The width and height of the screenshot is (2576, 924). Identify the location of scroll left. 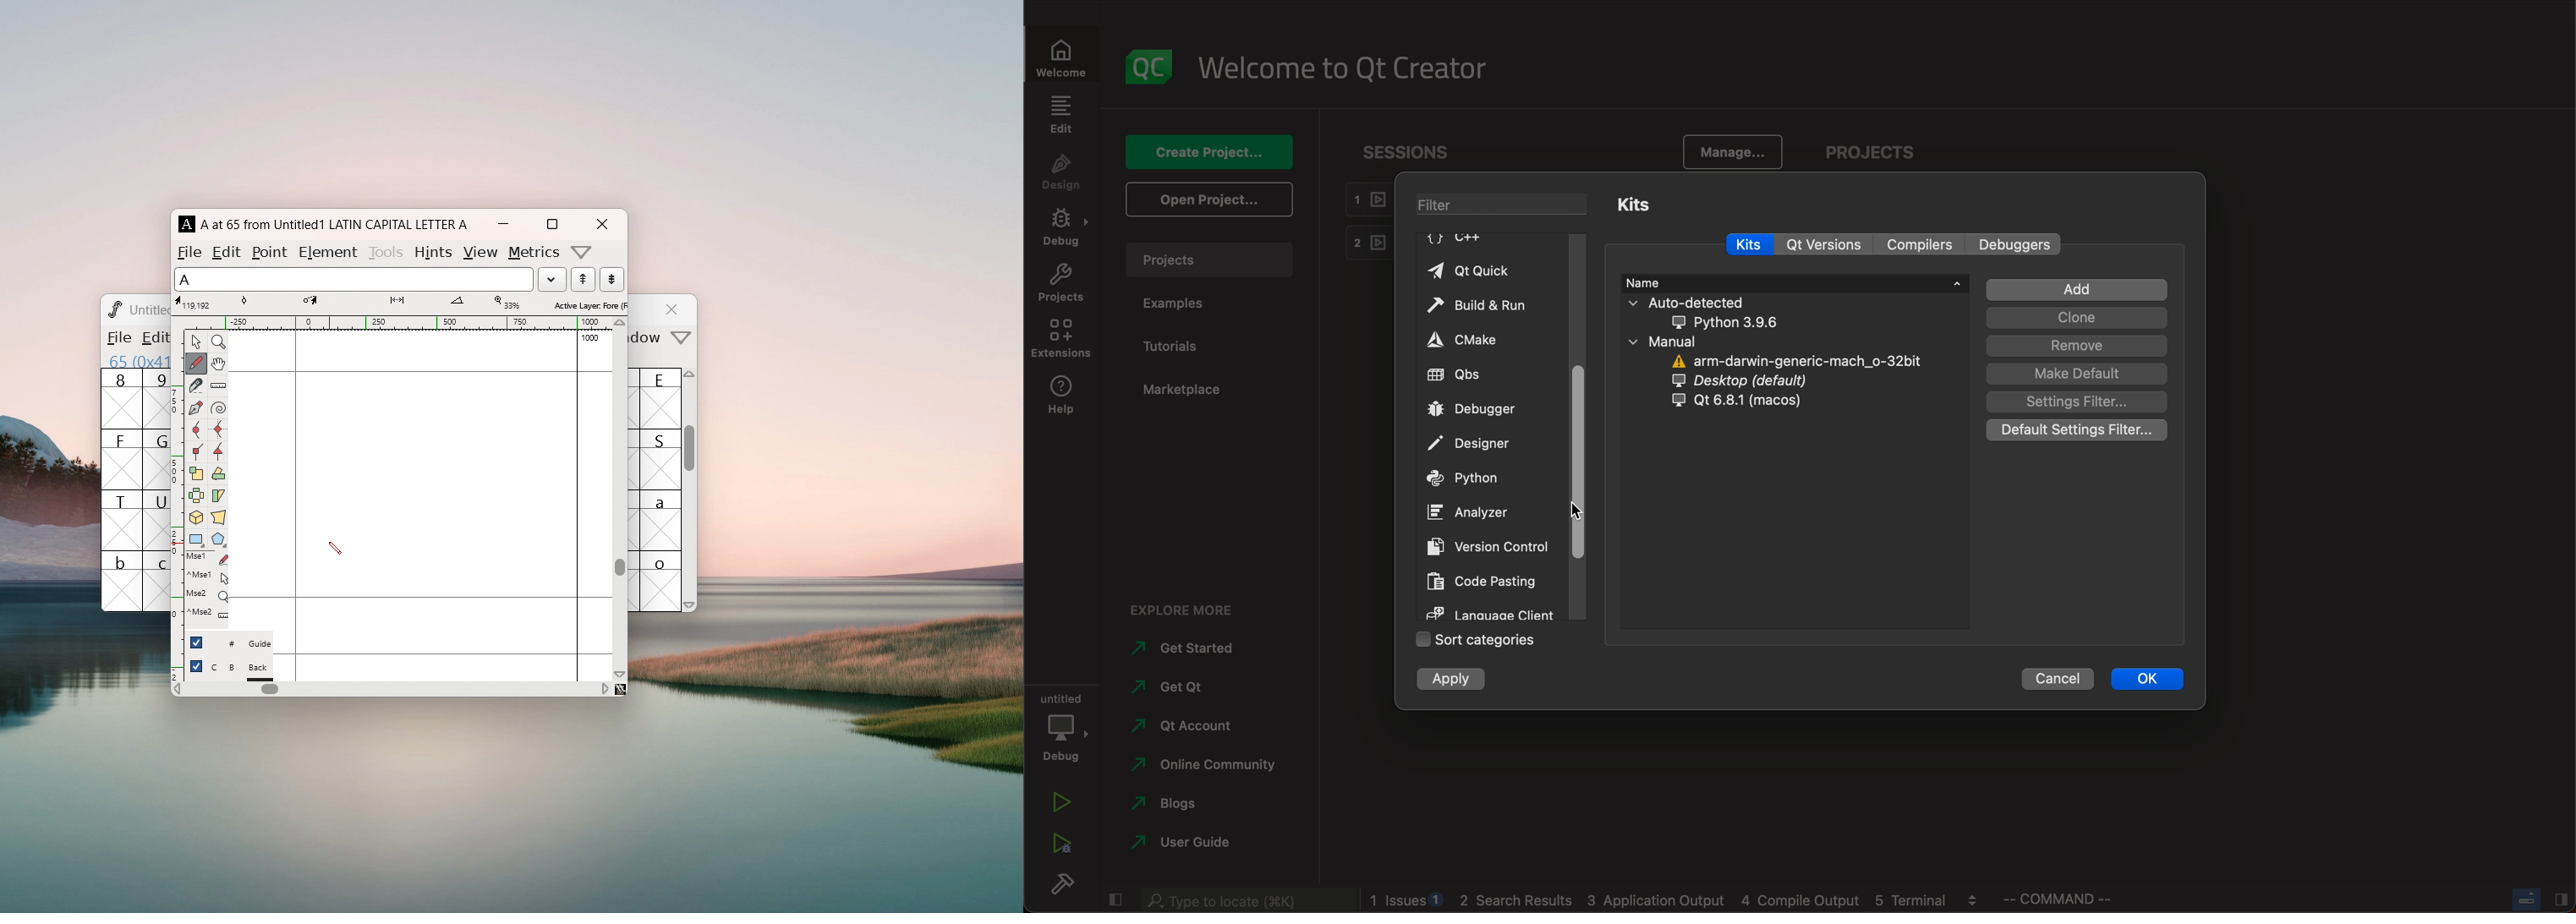
(177, 691).